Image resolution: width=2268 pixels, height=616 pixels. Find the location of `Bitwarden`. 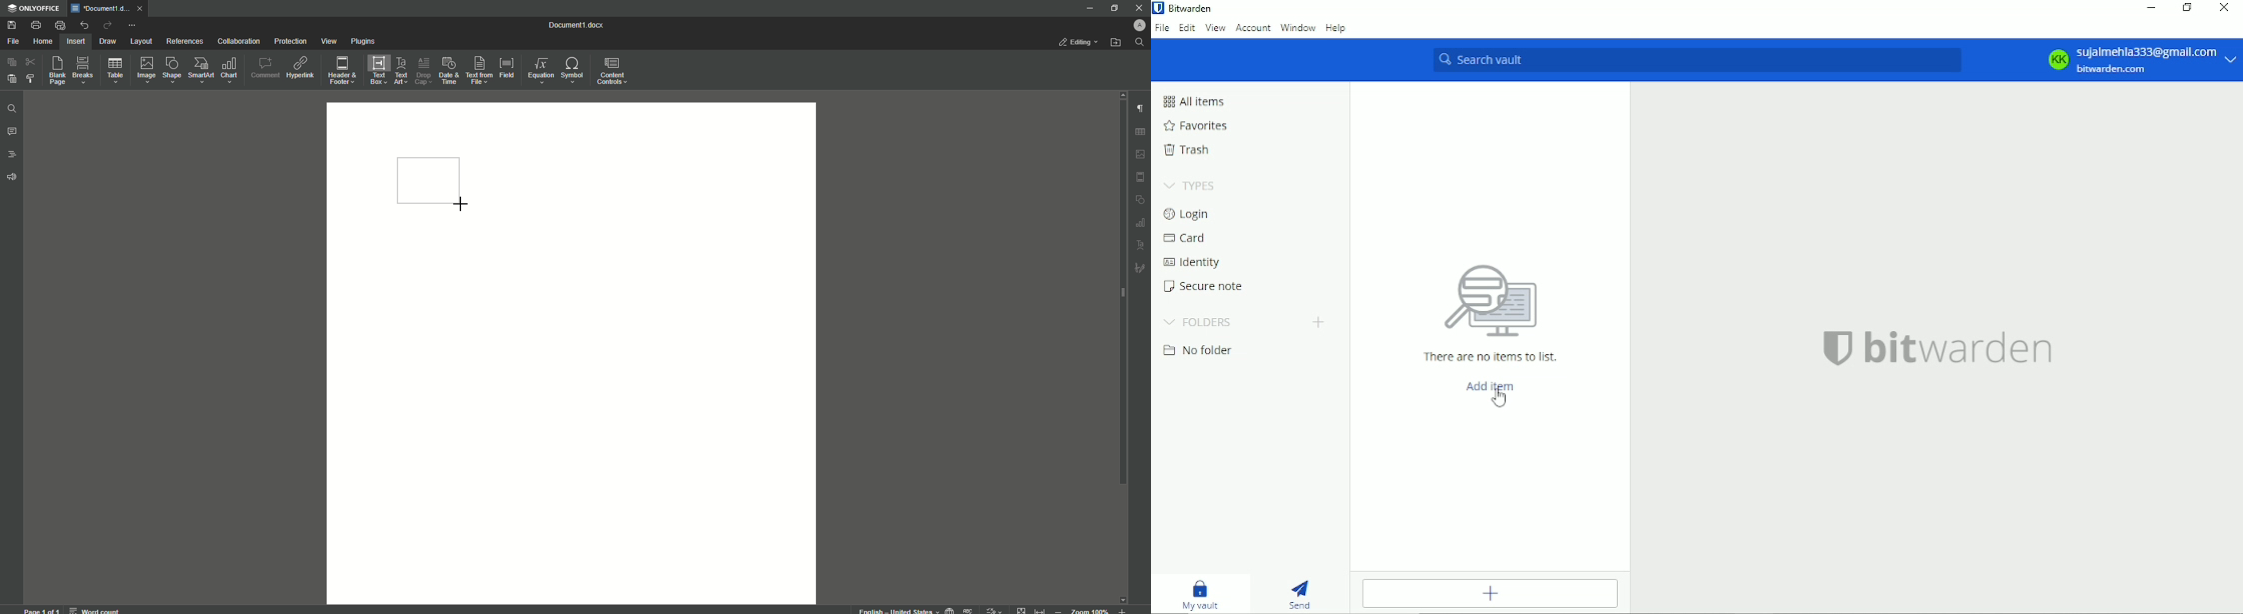

Bitwarden is located at coordinates (1192, 8).